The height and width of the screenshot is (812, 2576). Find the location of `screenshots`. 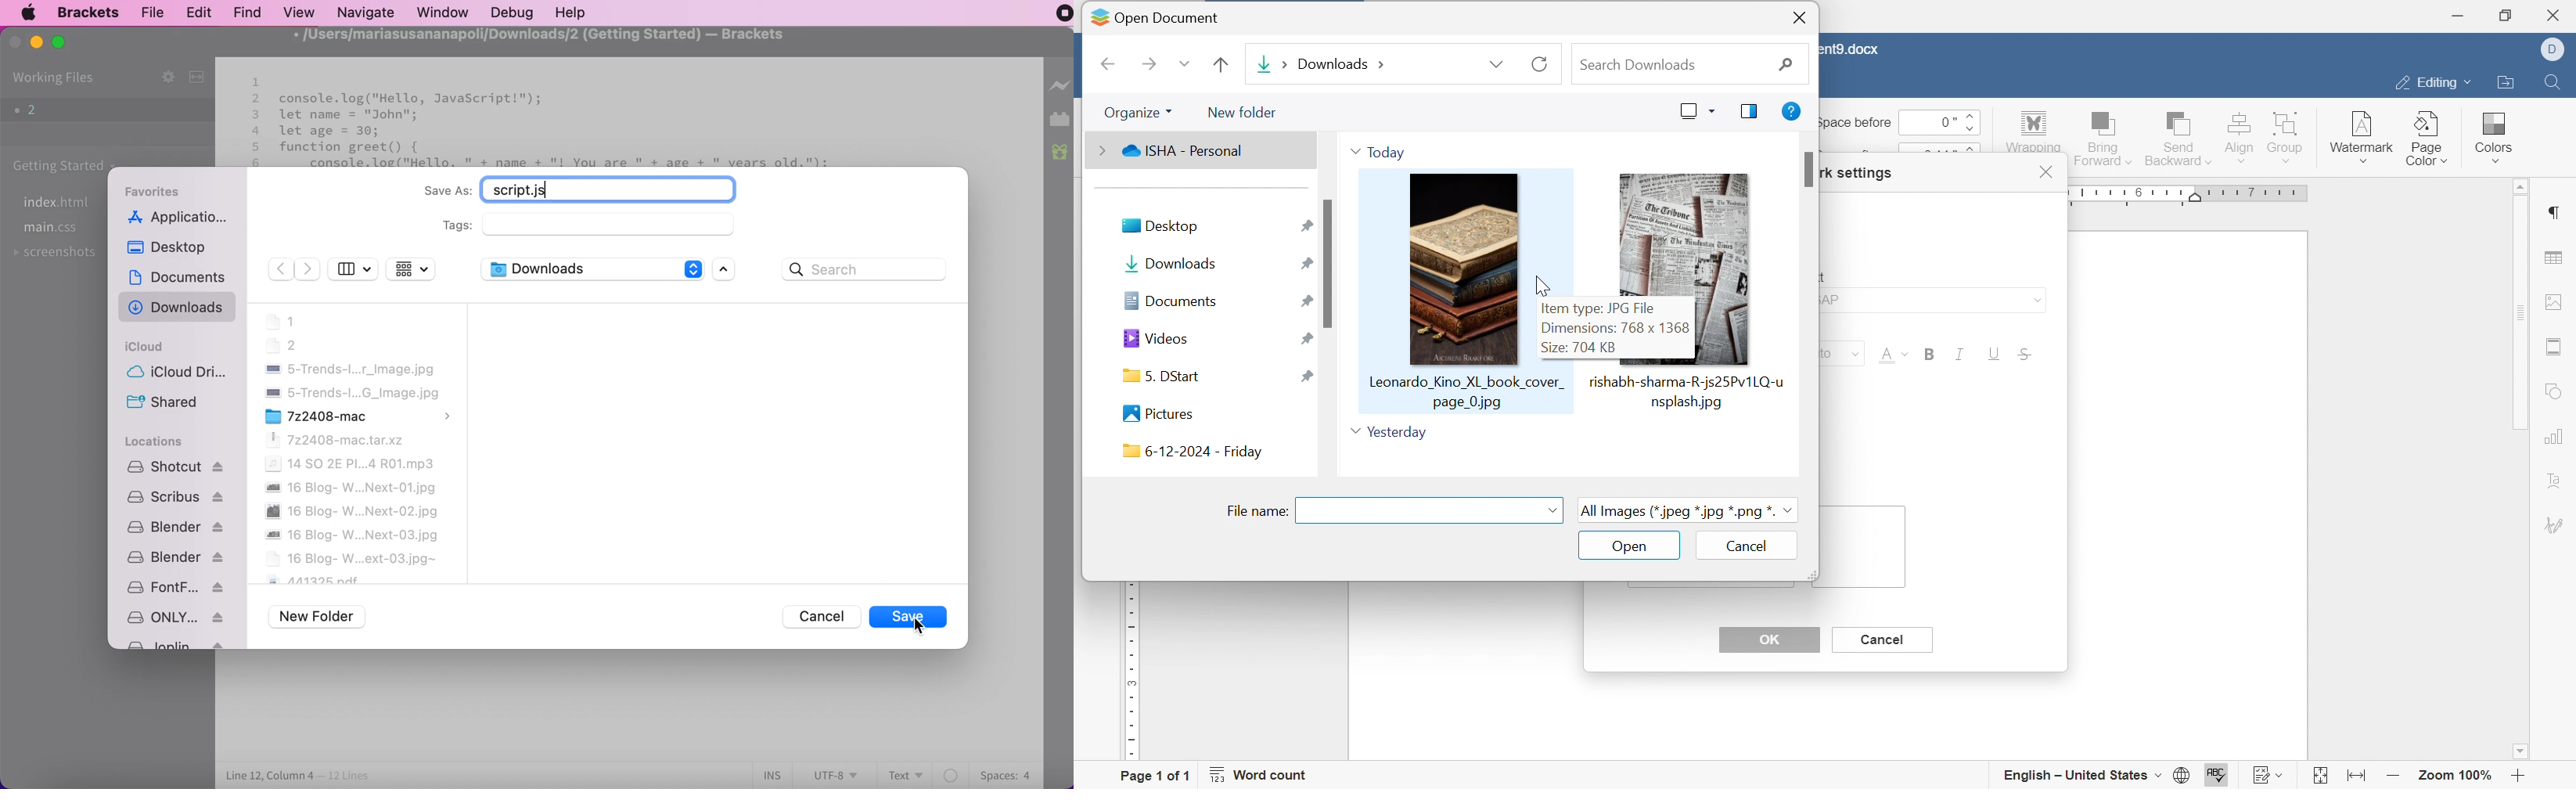

screenshots is located at coordinates (60, 254).